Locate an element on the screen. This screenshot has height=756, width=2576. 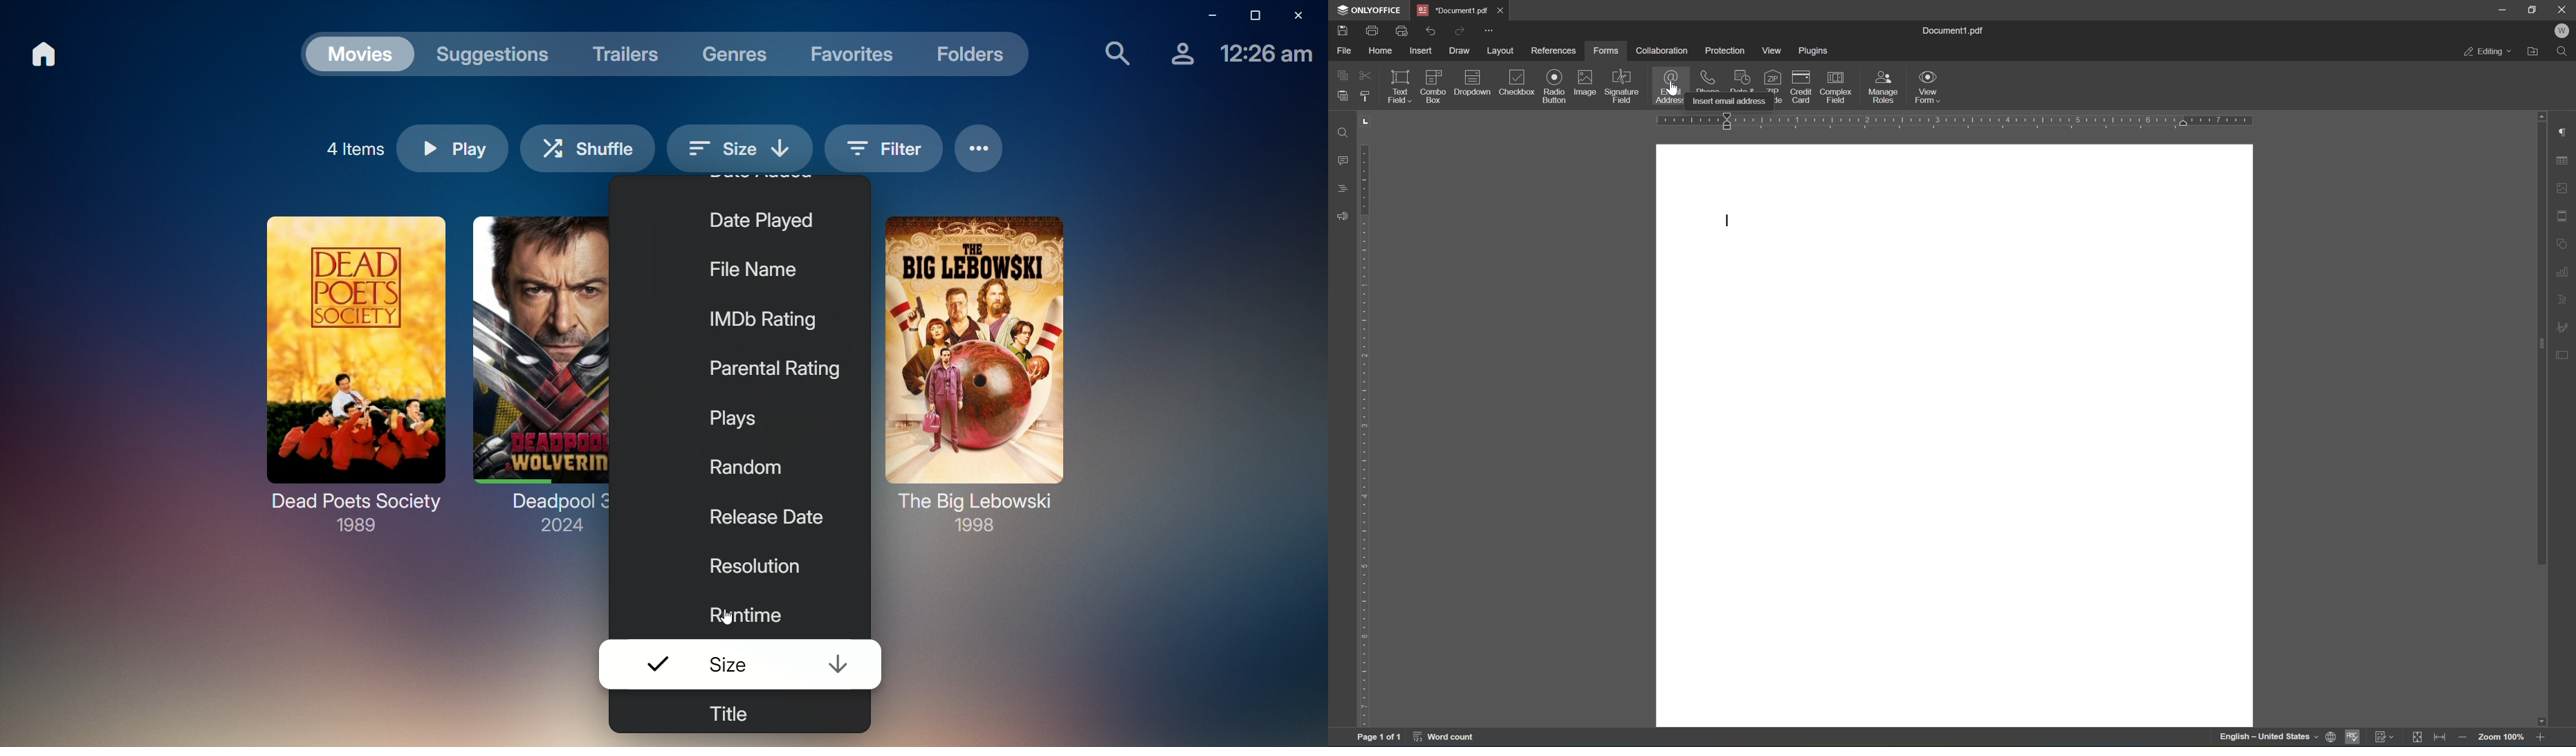
print is located at coordinates (1373, 31).